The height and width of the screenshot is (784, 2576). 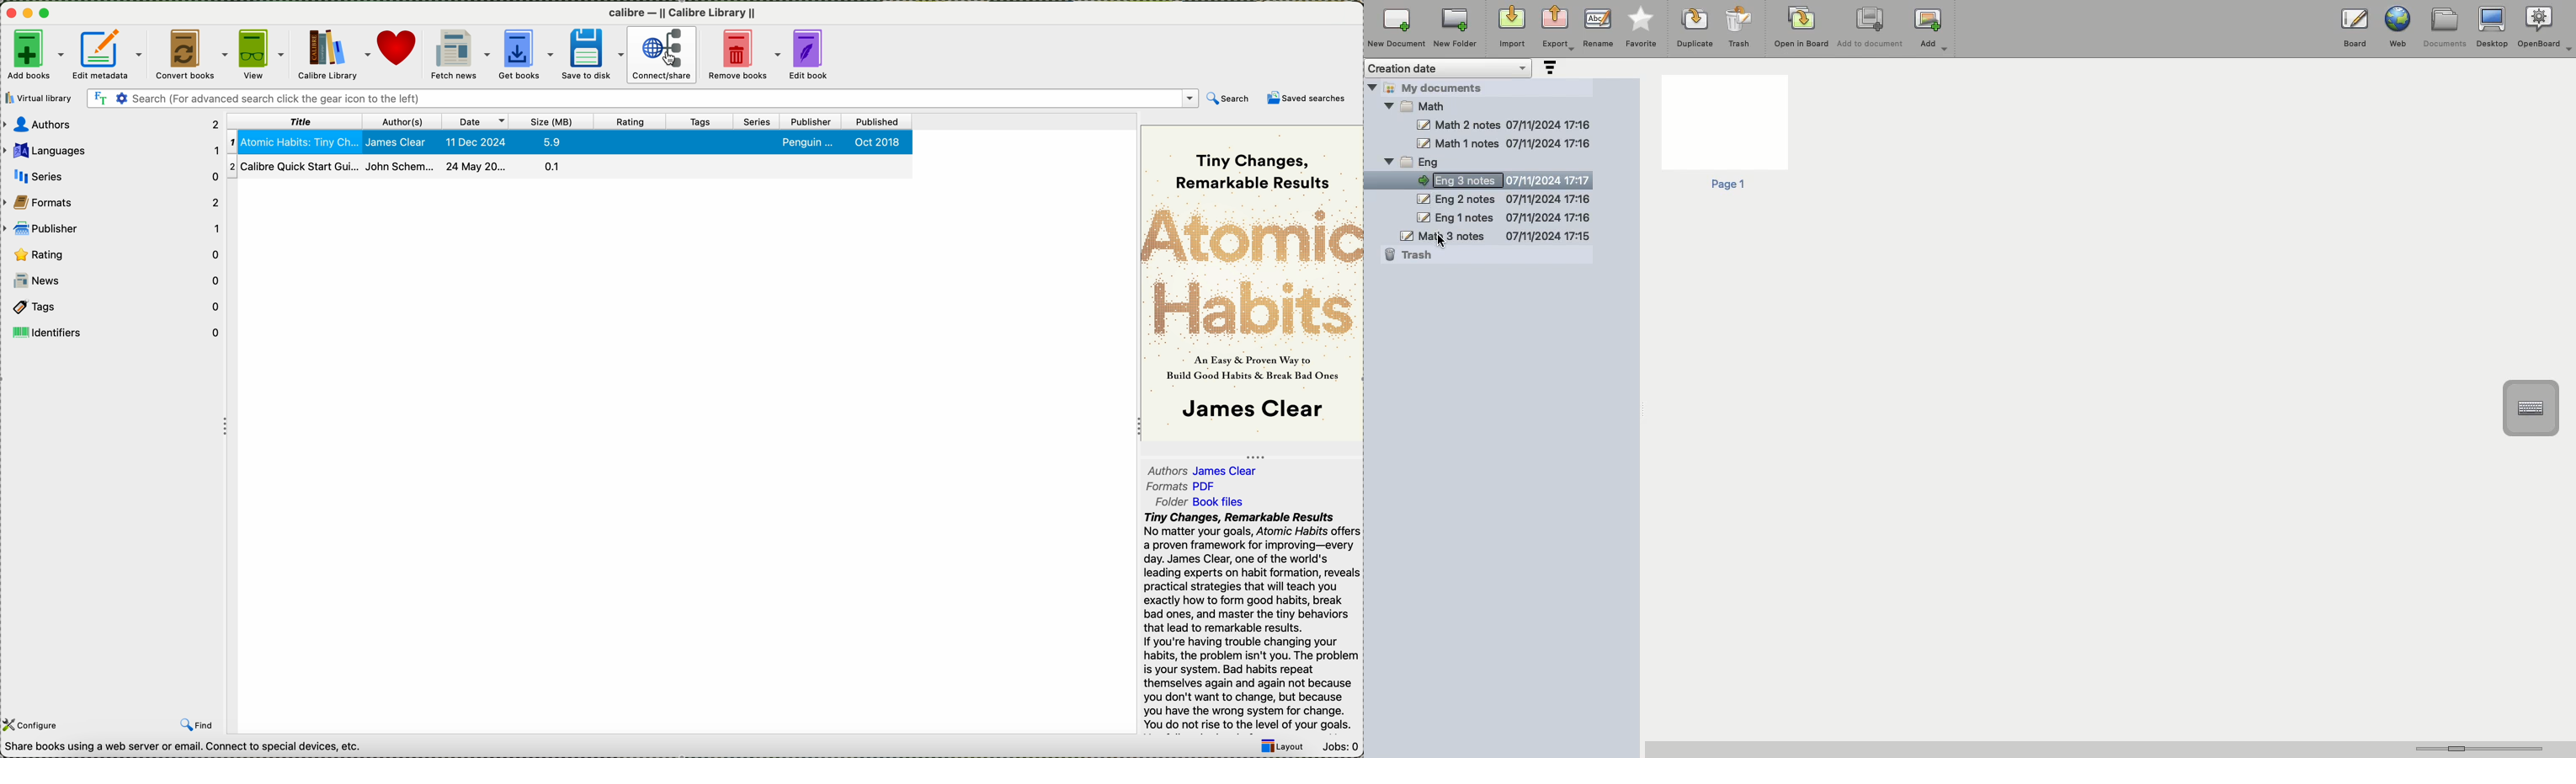 What do you see at coordinates (1253, 284) in the screenshot?
I see `book cover` at bounding box center [1253, 284].